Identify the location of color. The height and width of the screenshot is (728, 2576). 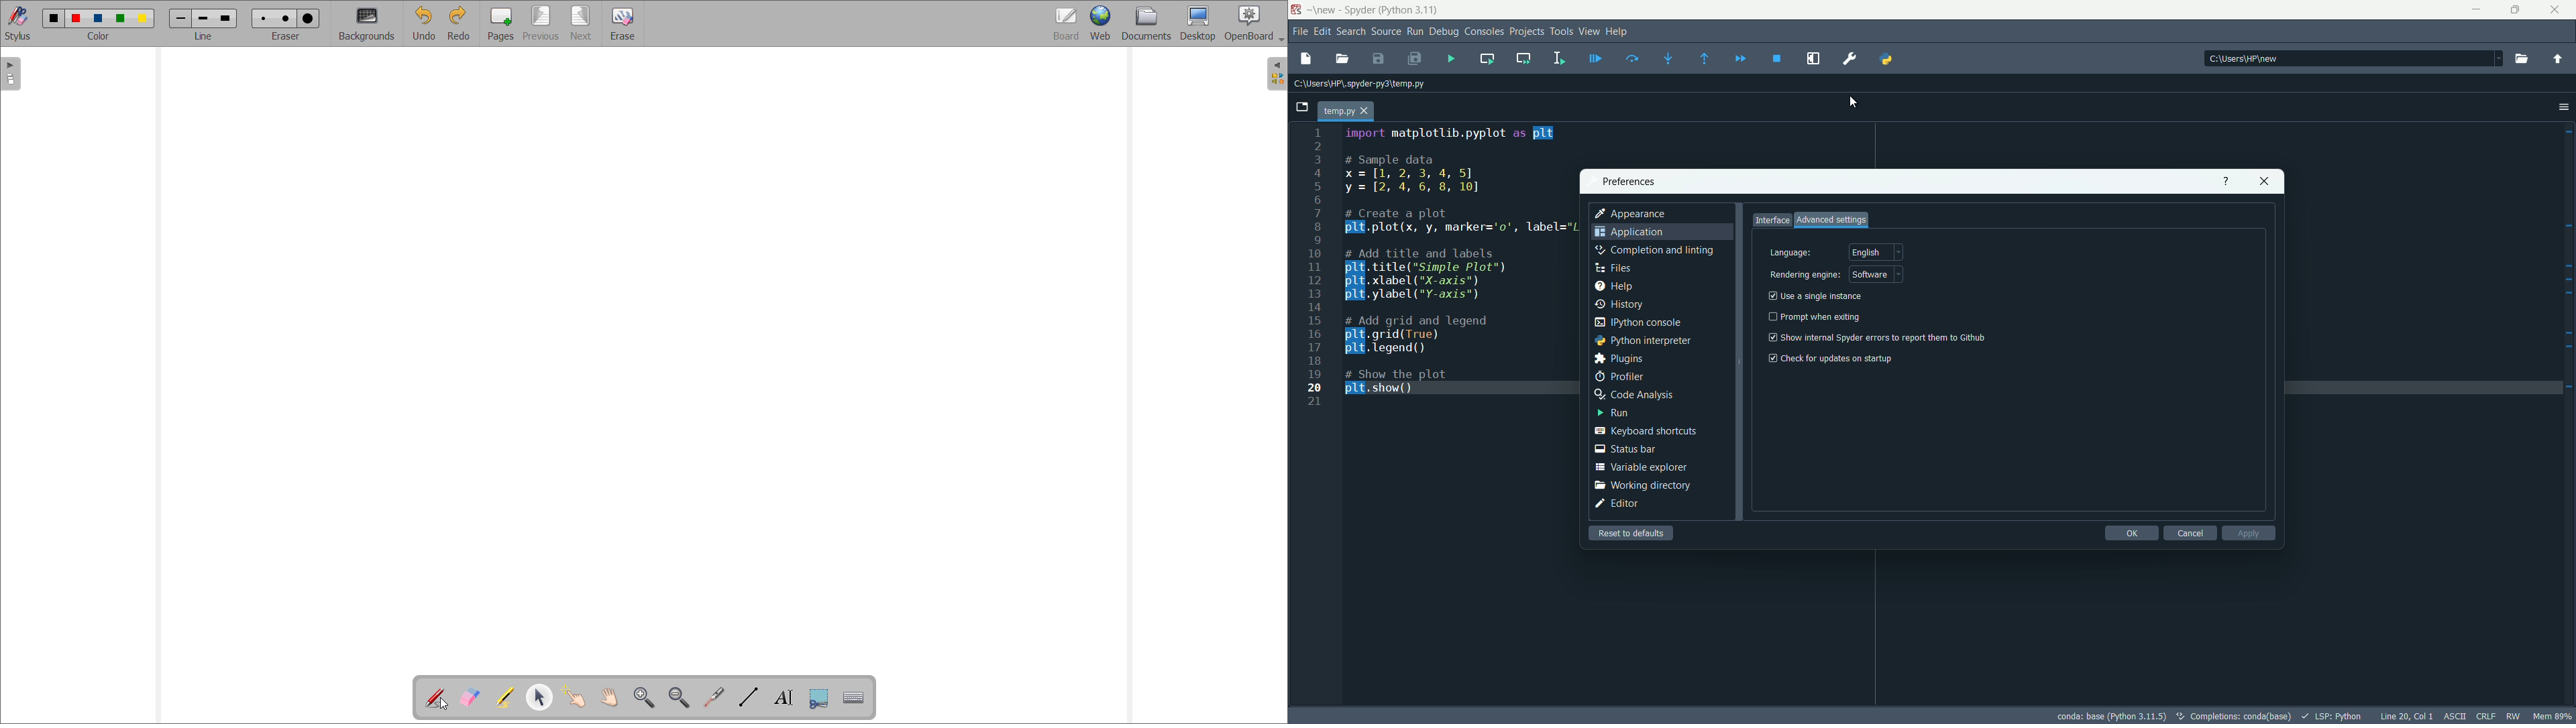
(54, 17).